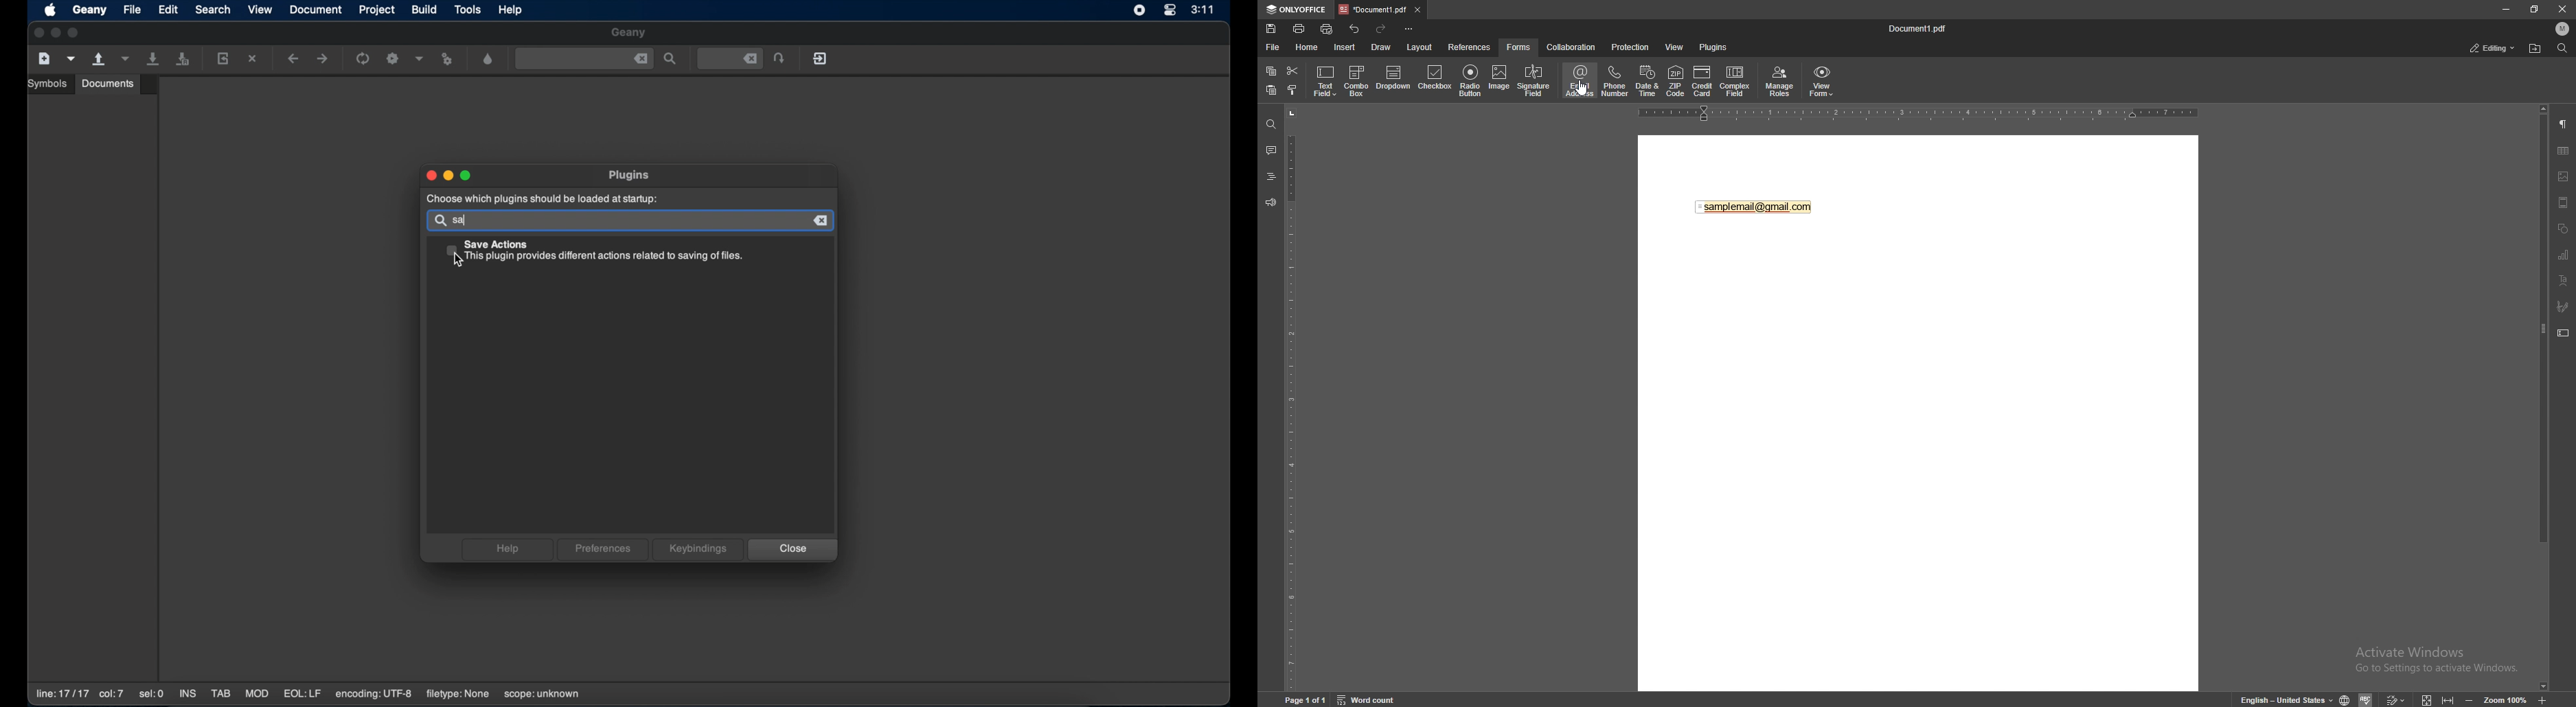 The height and width of the screenshot is (728, 2576). What do you see at coordinates (2542, 697) in the screenshot?
I see `zoom in` at bounding box center [2542, 697].